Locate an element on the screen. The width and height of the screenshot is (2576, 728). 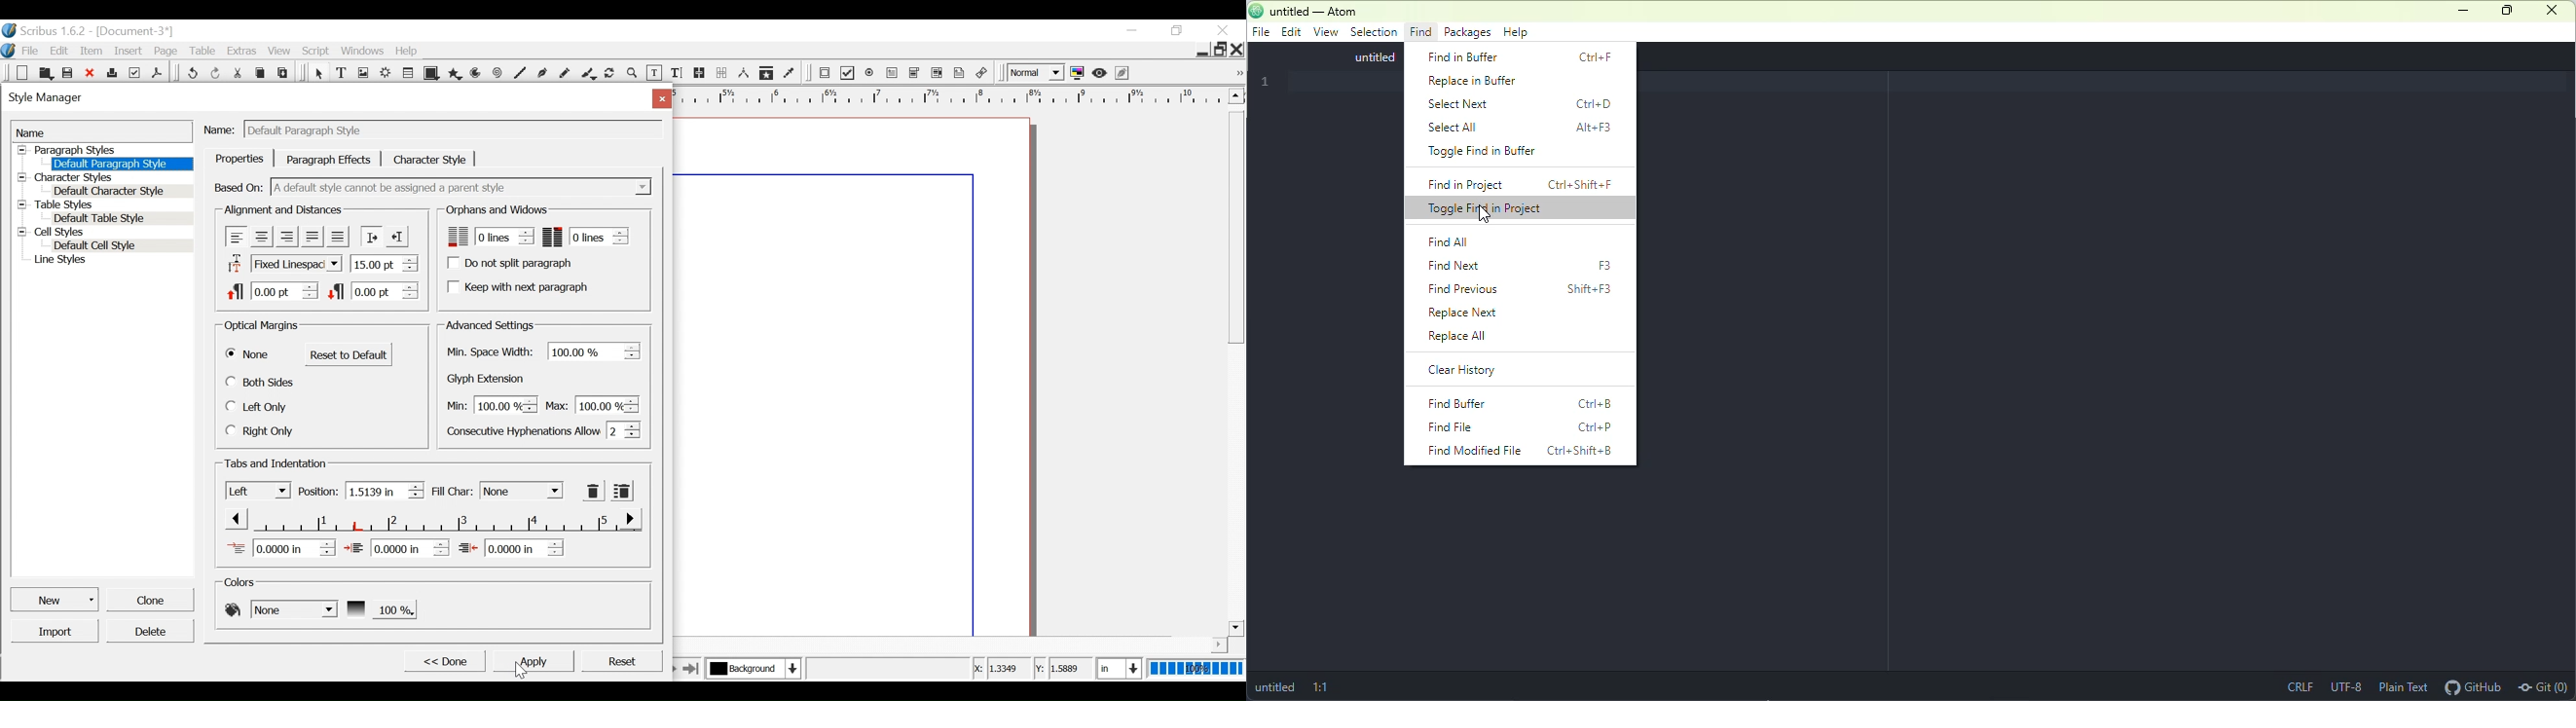
Optical Margins is located at coordinates (262, 326).